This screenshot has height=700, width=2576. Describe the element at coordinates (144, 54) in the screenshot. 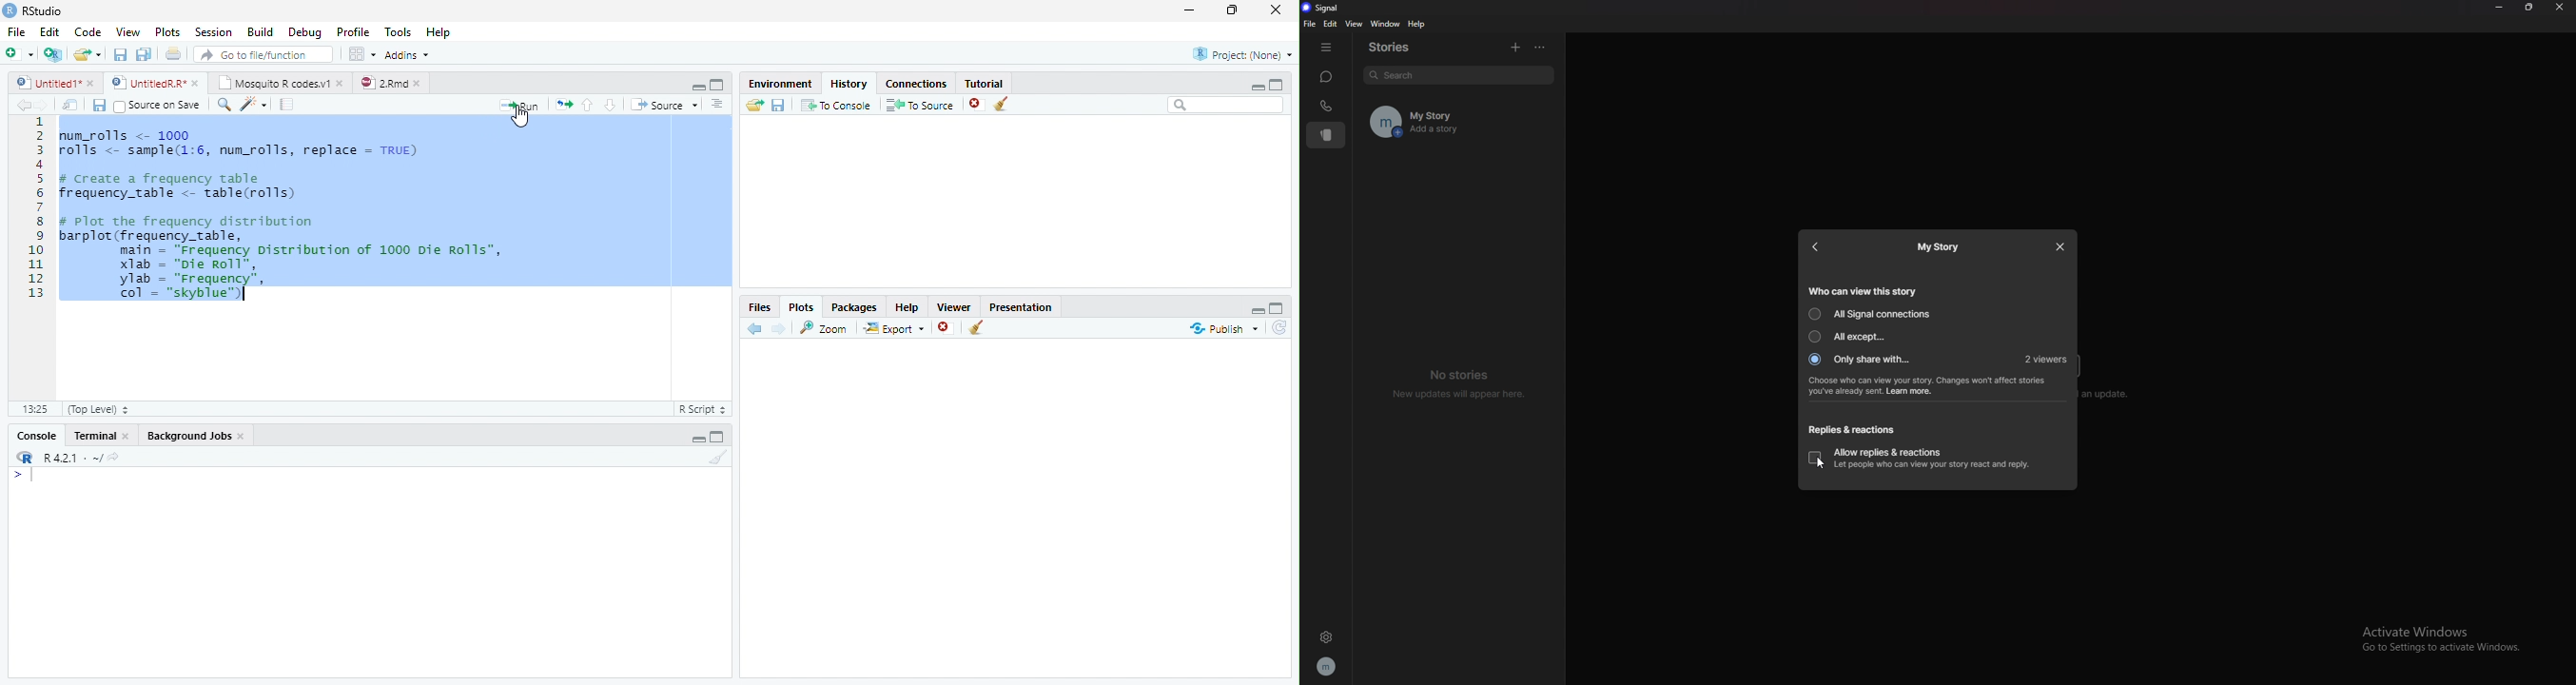

I see `Save all open files` at that location.